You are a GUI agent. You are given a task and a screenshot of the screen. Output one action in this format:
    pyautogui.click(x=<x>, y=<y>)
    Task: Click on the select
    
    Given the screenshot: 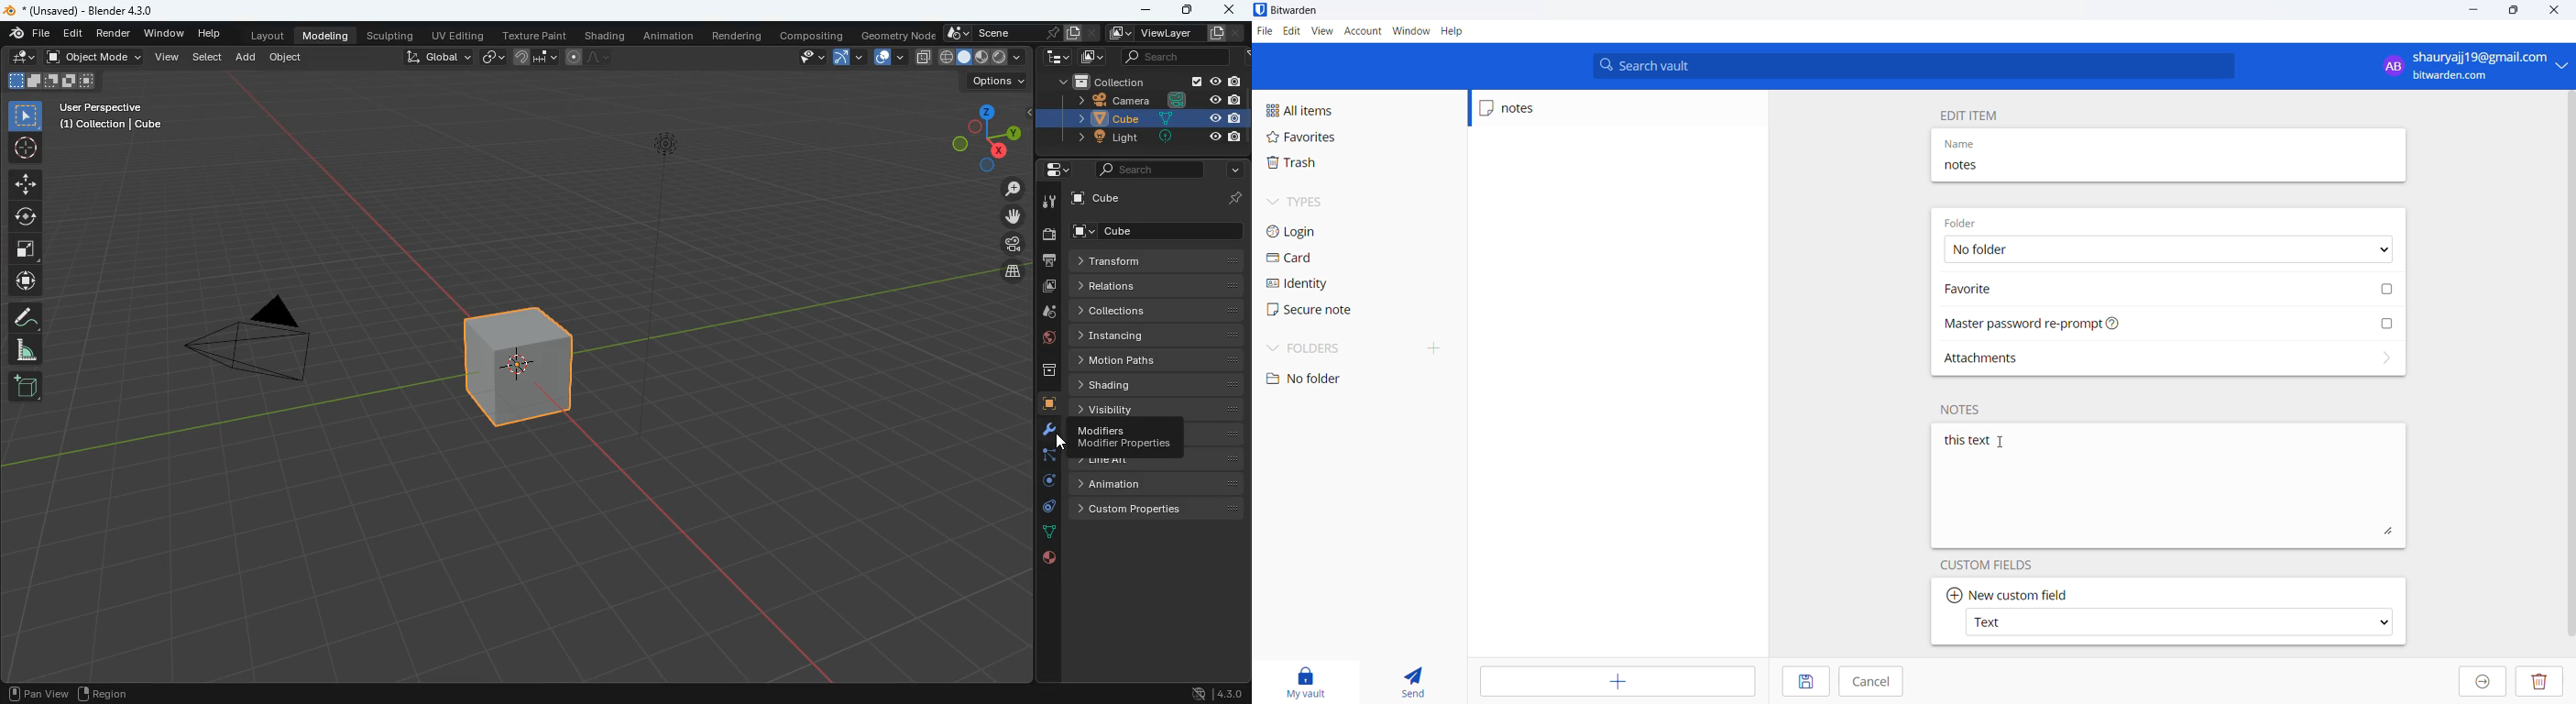 What is the action you would take?
    pyautogui.click(x=28, y=114)
    